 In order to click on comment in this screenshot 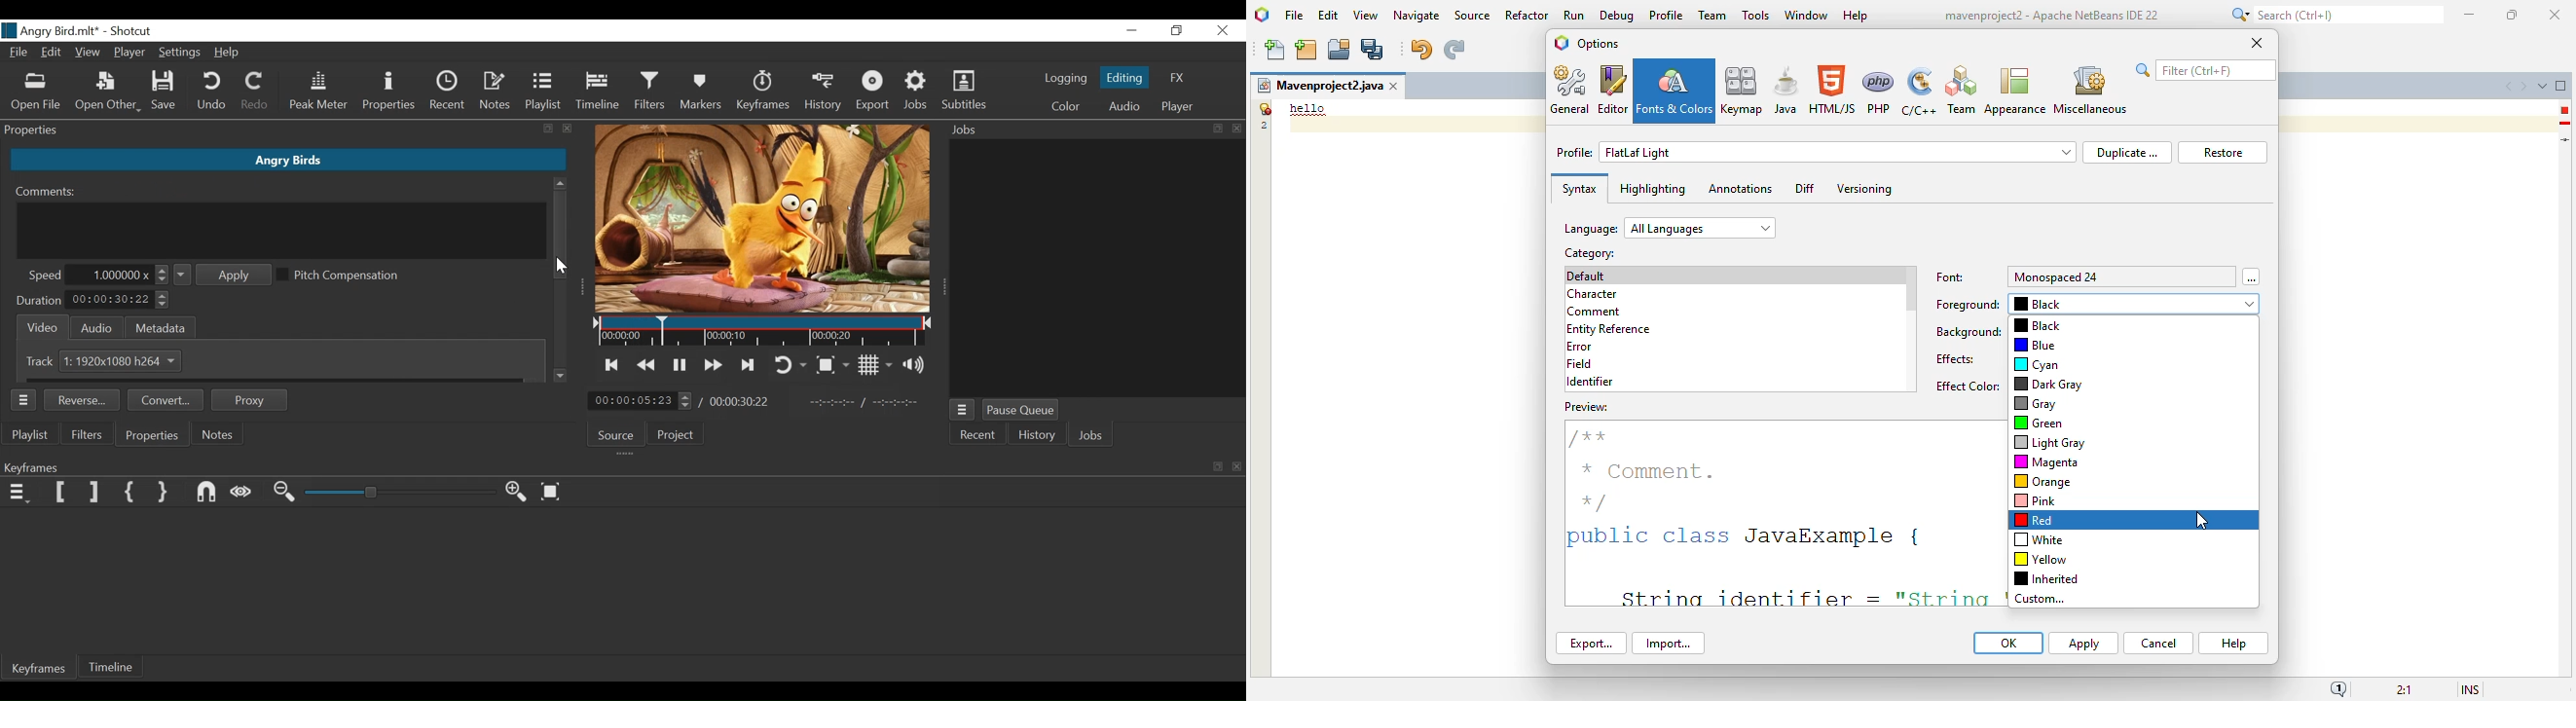, I will do `click(1595, 313)`.